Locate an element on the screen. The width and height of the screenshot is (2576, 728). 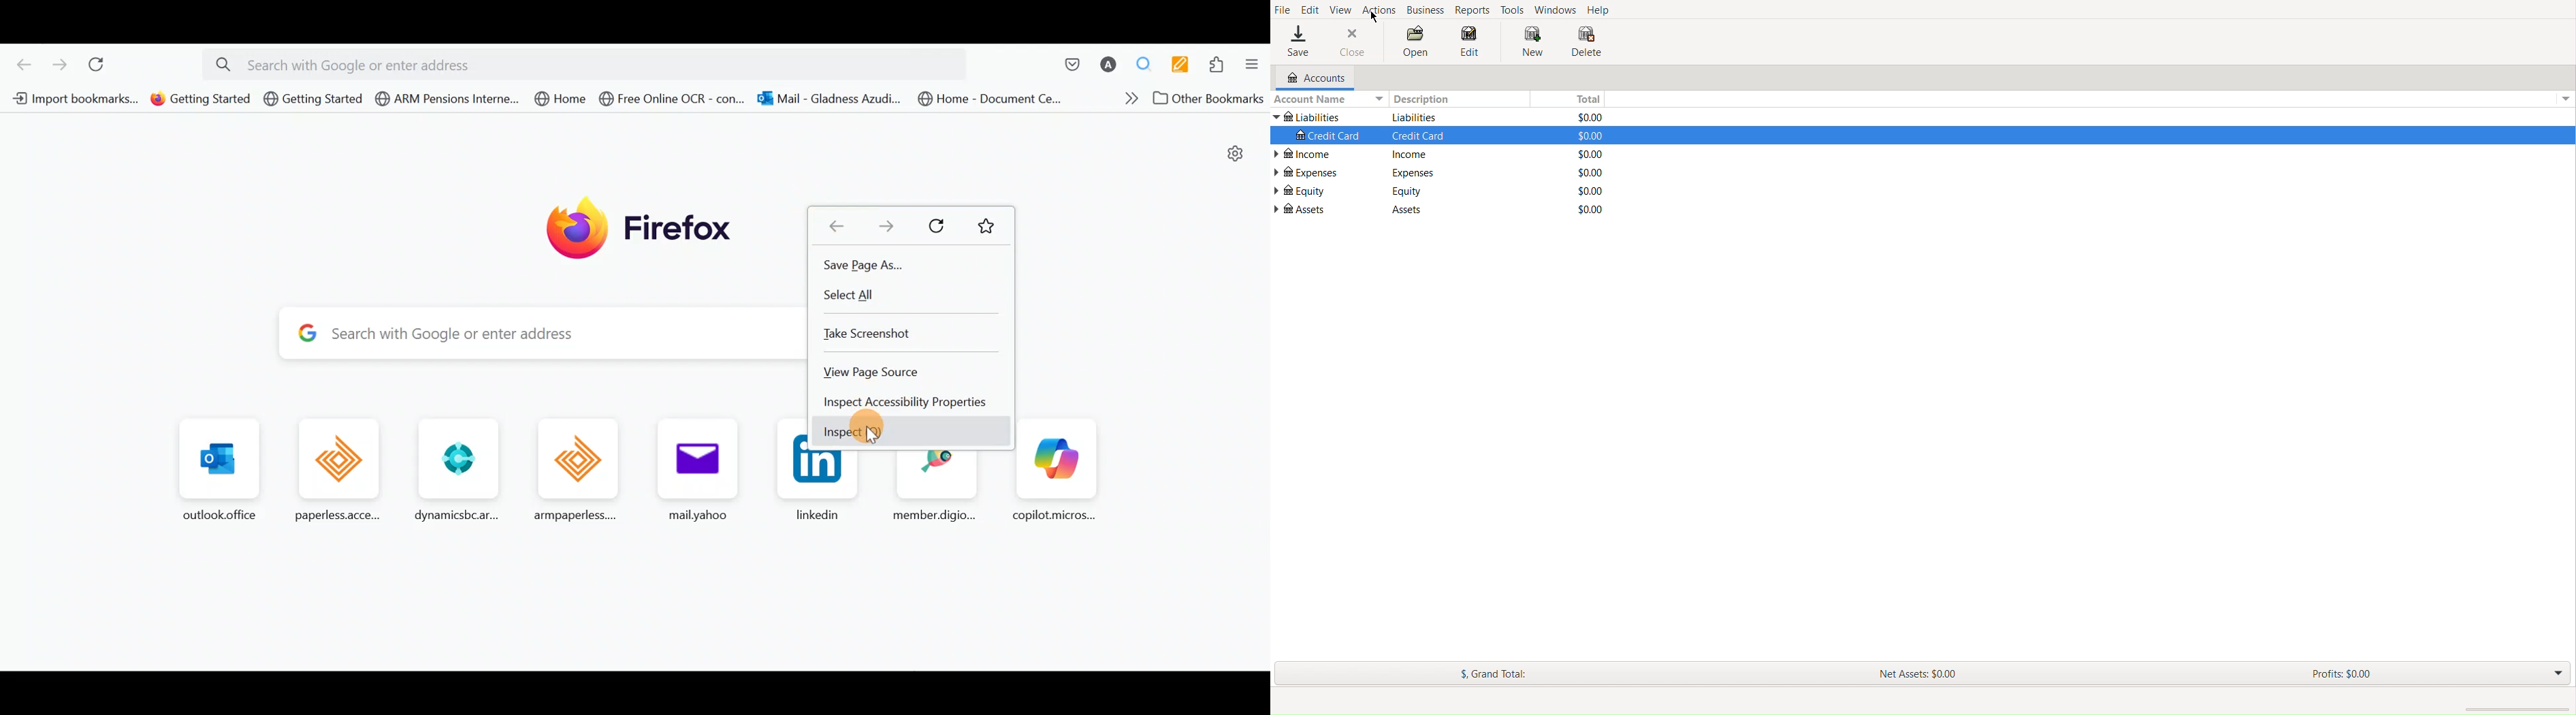
Bookmarks is located at coordinates (991, 229).